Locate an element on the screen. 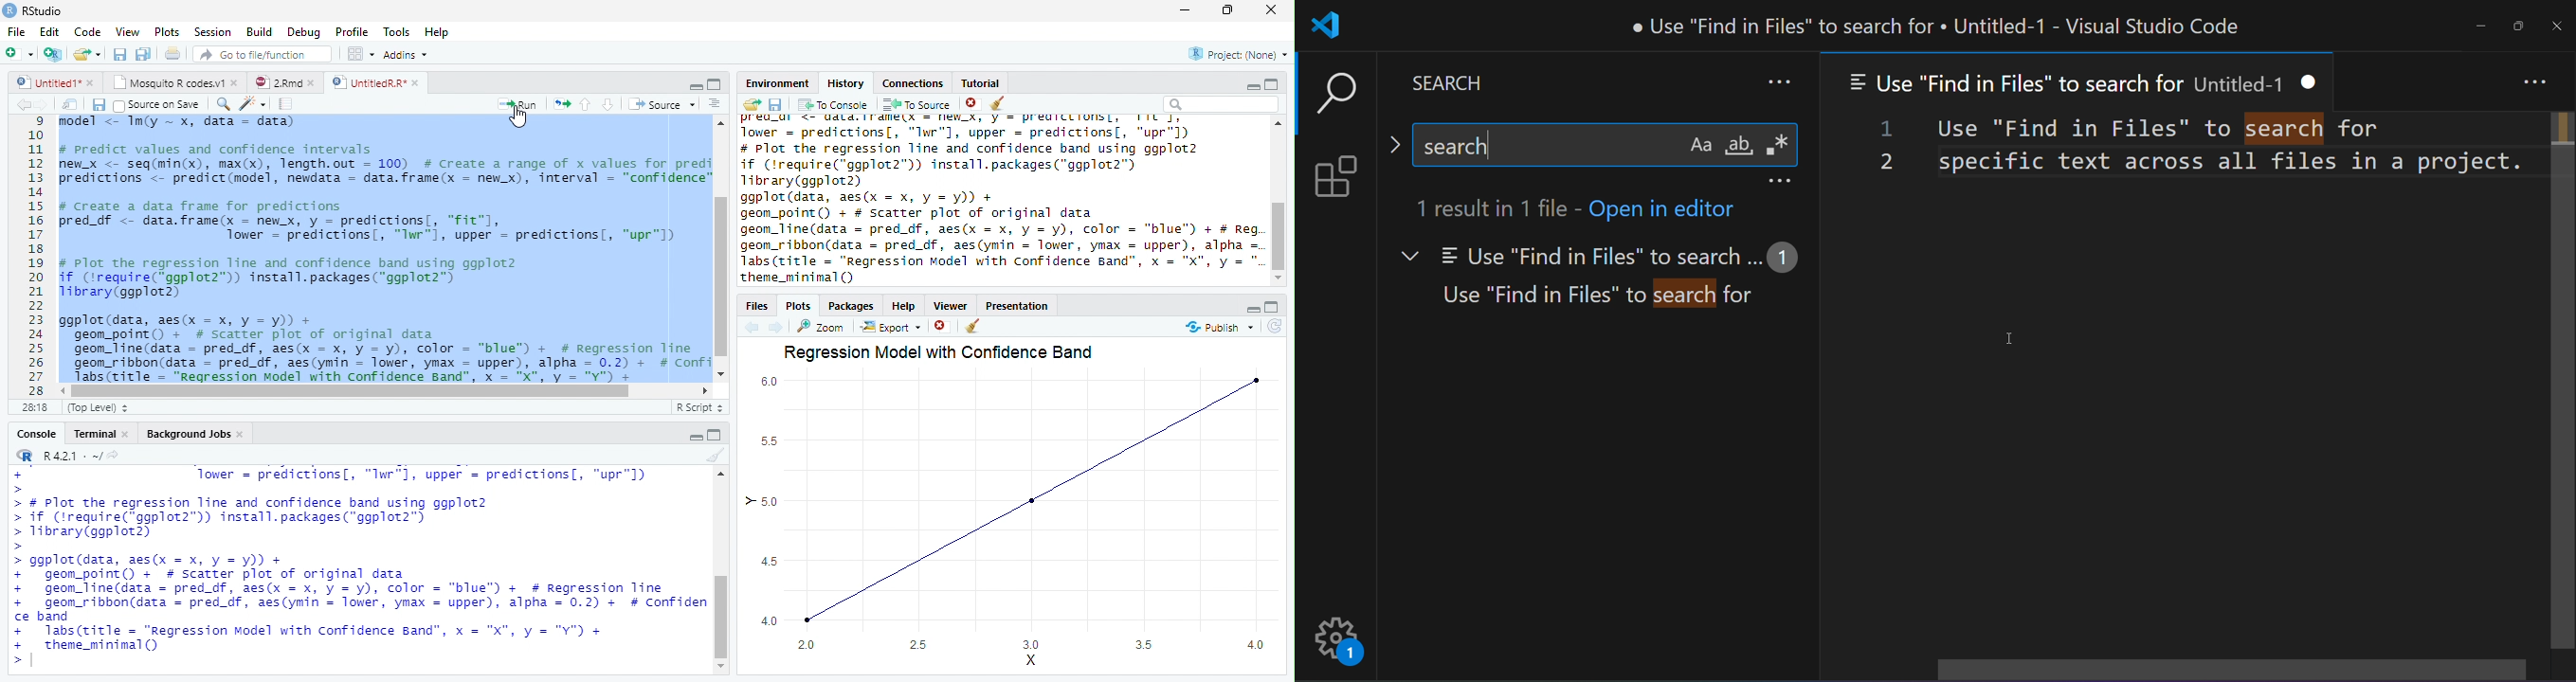 The width and height of the screenshot is (2576, 700). X-axis | 20 25 3.0 35 40 is located at coordinates (1029, 654).